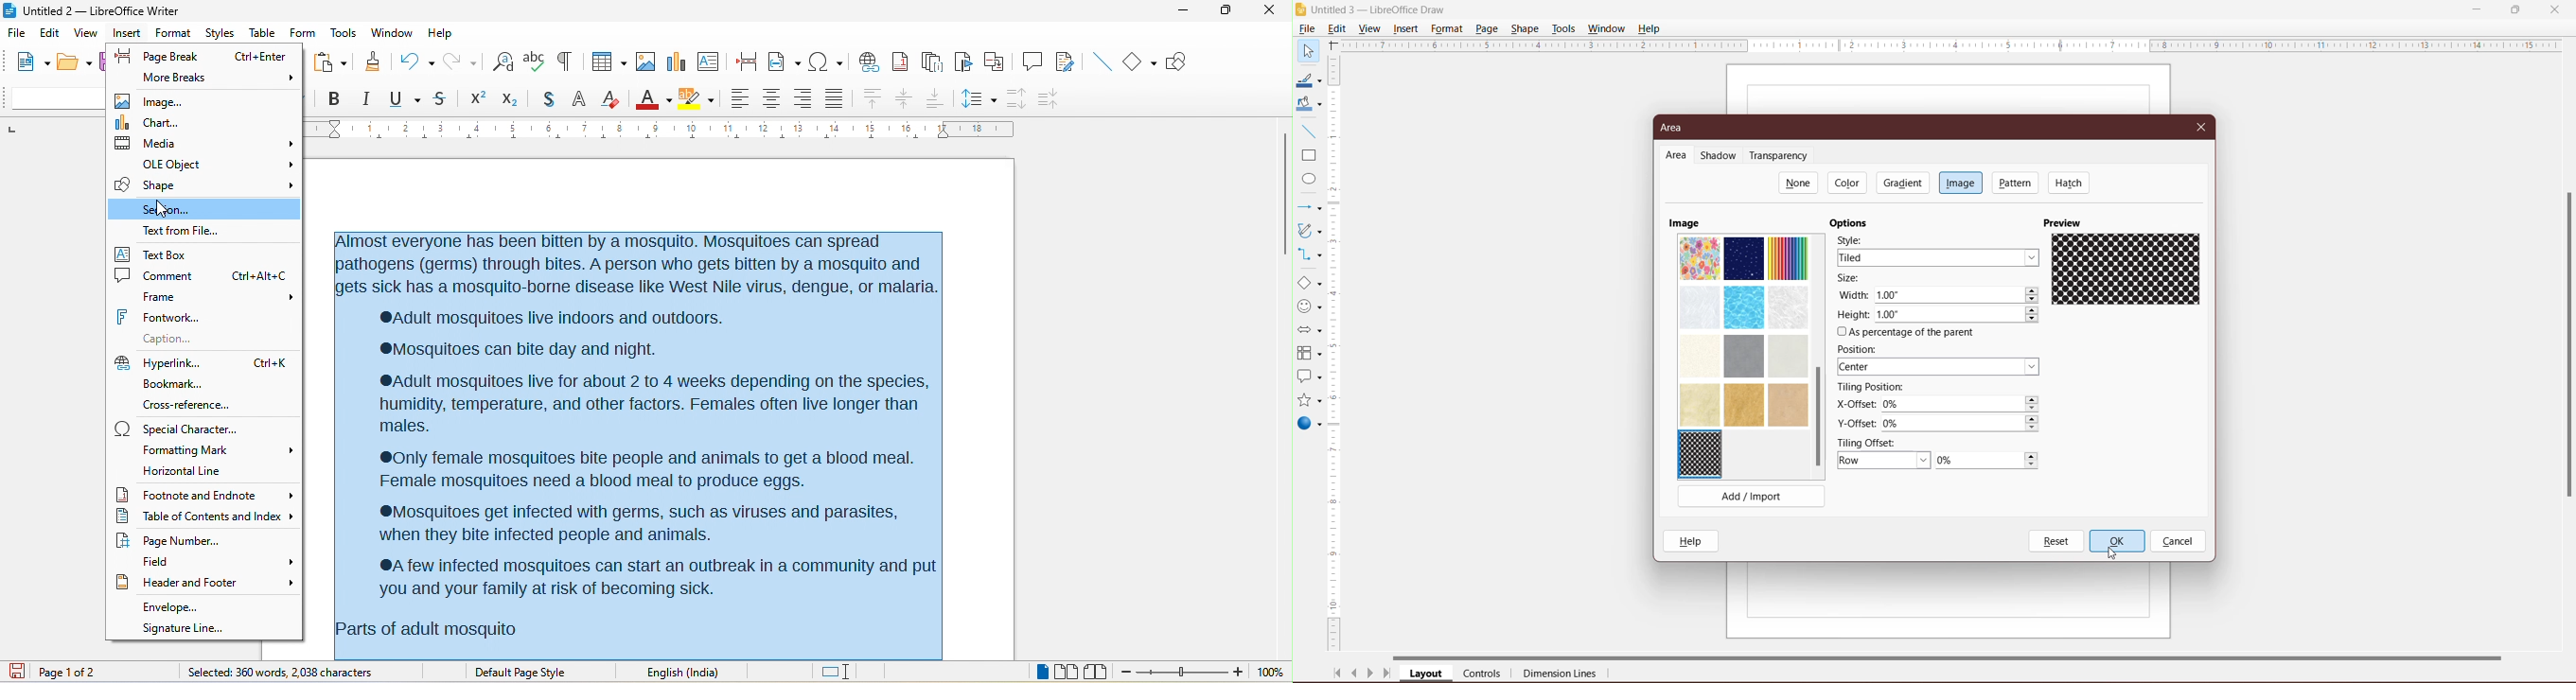 The height and width of the screenshot is (700, 2576). What do you see at coordinates (1751, 499) in the screenshot?
I see `Add/Import` at bounding box center [1751, 499].